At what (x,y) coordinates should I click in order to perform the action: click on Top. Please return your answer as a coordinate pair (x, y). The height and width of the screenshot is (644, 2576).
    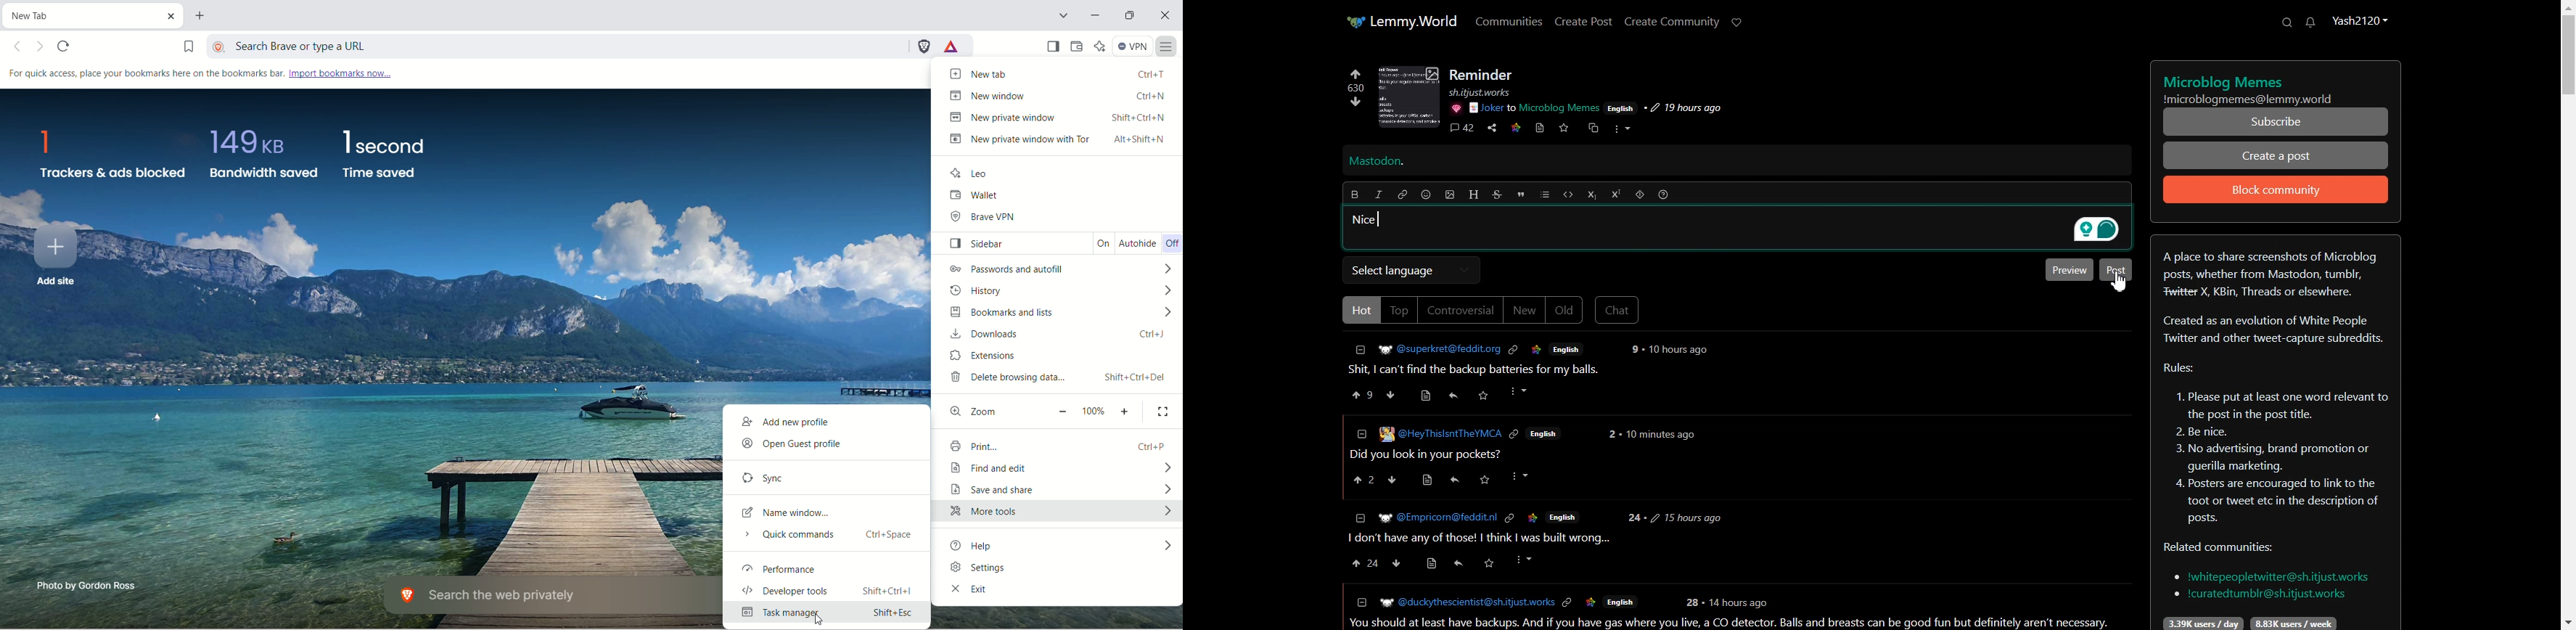
    Looking at the image, I should click on (1399, 310).